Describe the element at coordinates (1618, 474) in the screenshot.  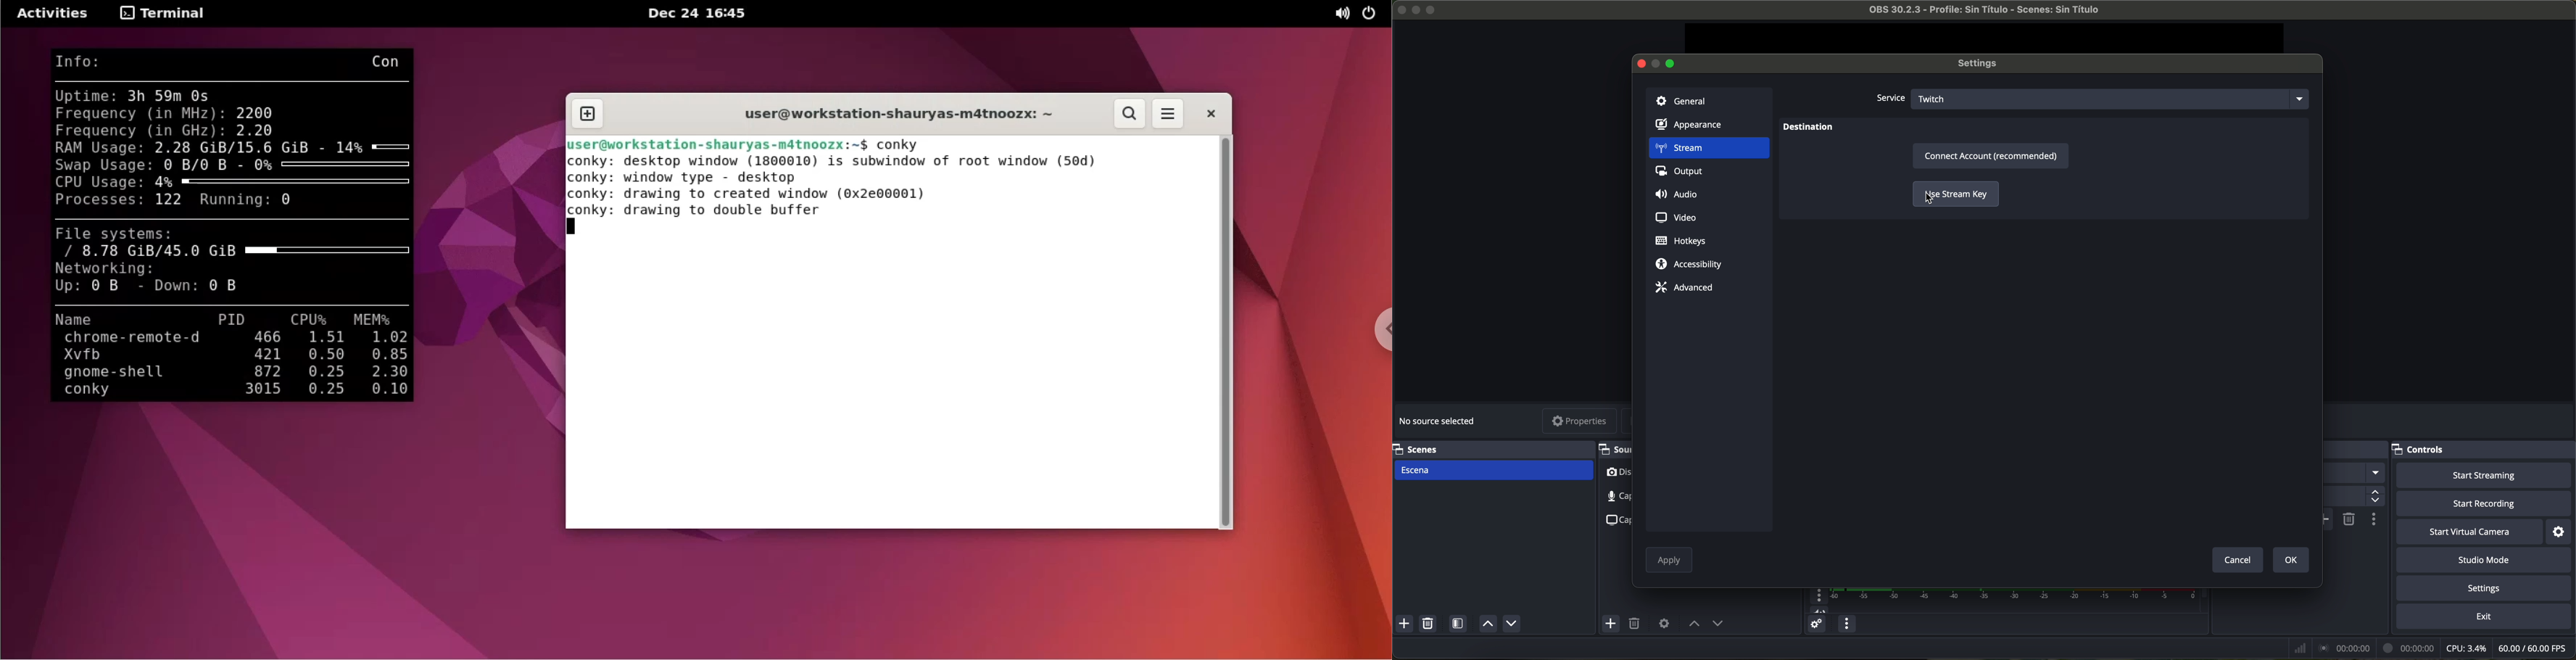
I see `video capture device` at that location.